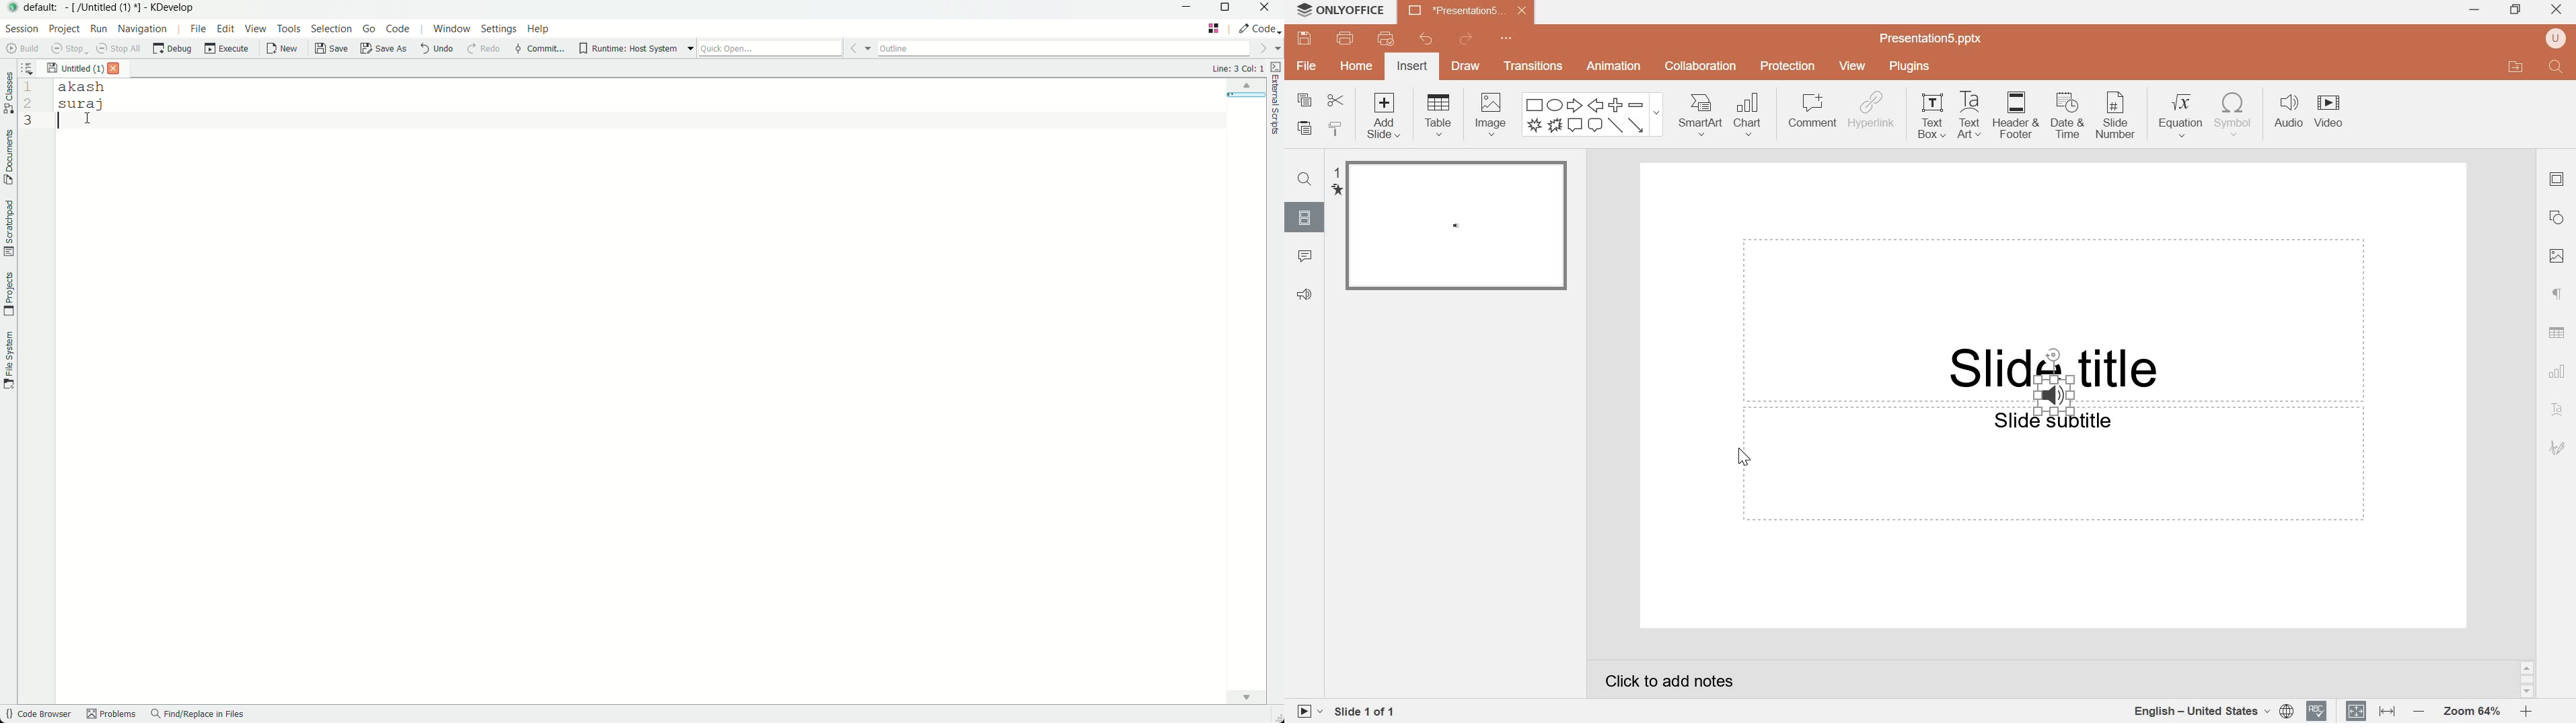  Describe the element at coordinates (2556, 332) in the screenshot. I see `Table settings` at that location.